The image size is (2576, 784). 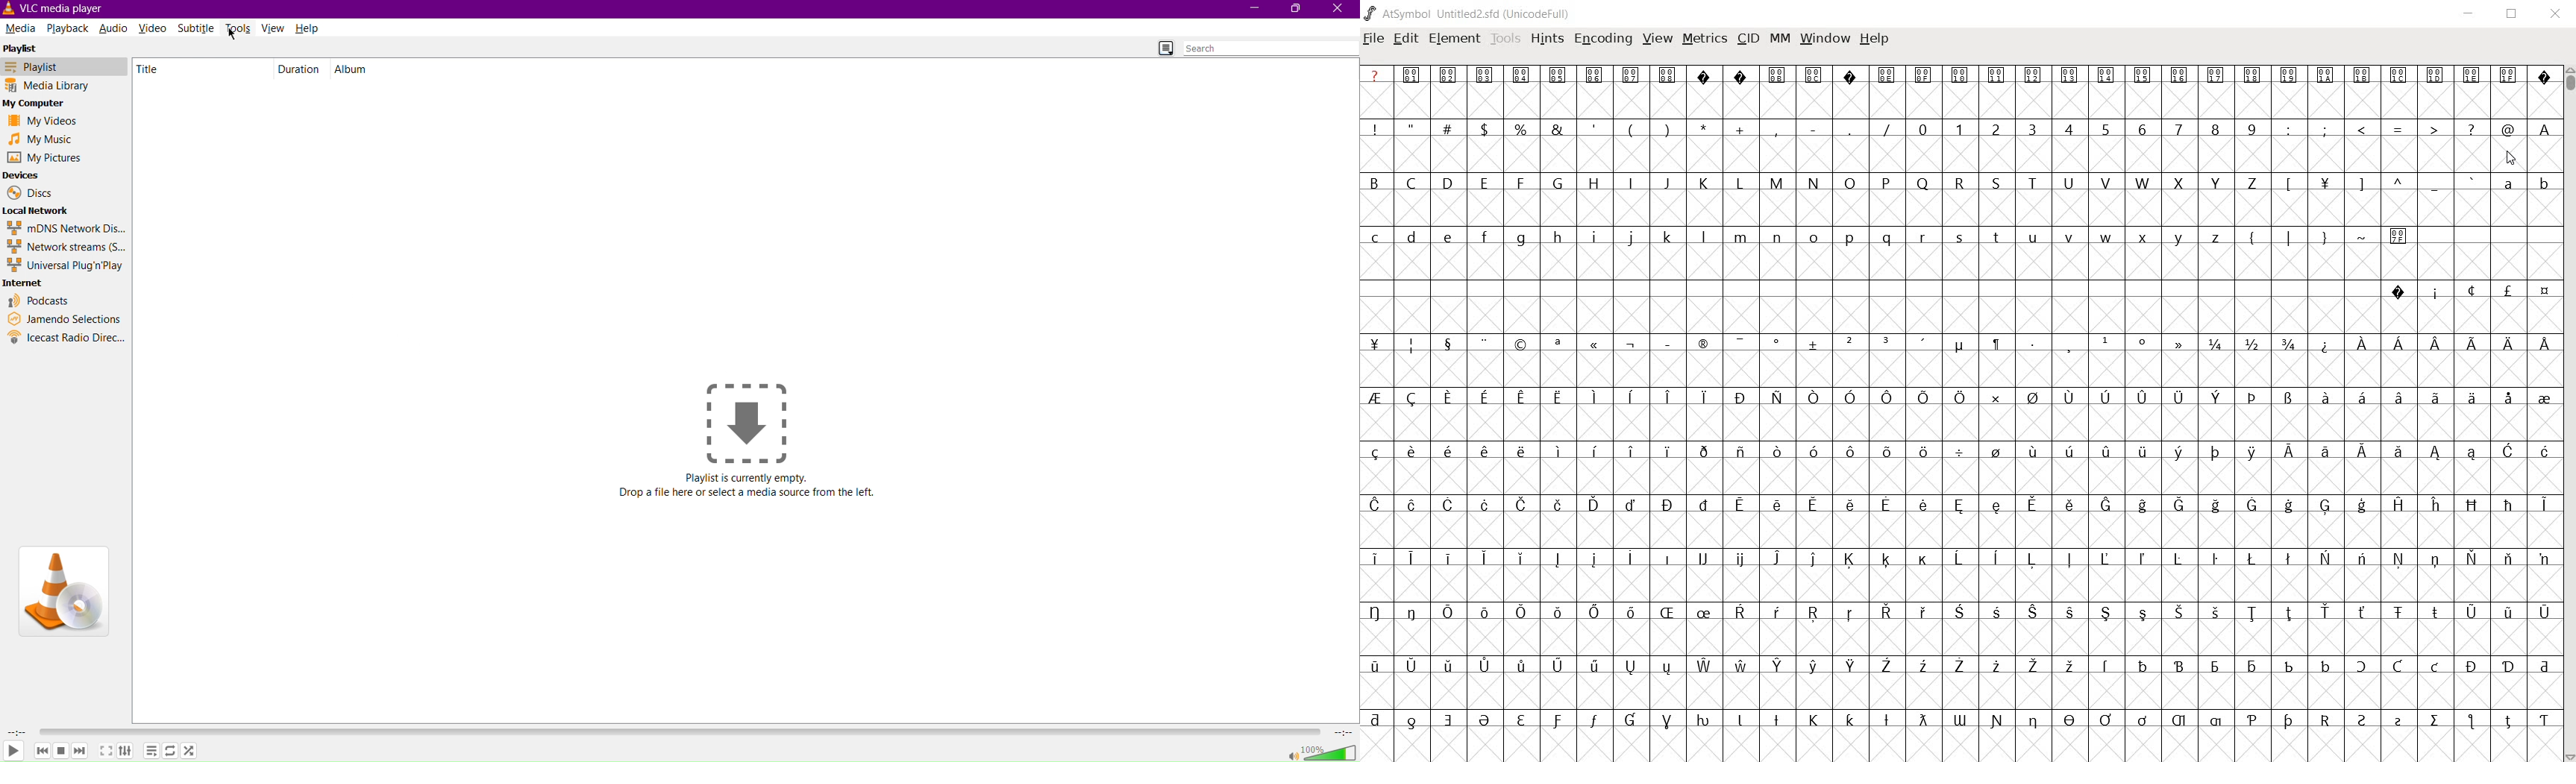 I want to click on Universal Plug'n'Play, so click(x=65, y=266).